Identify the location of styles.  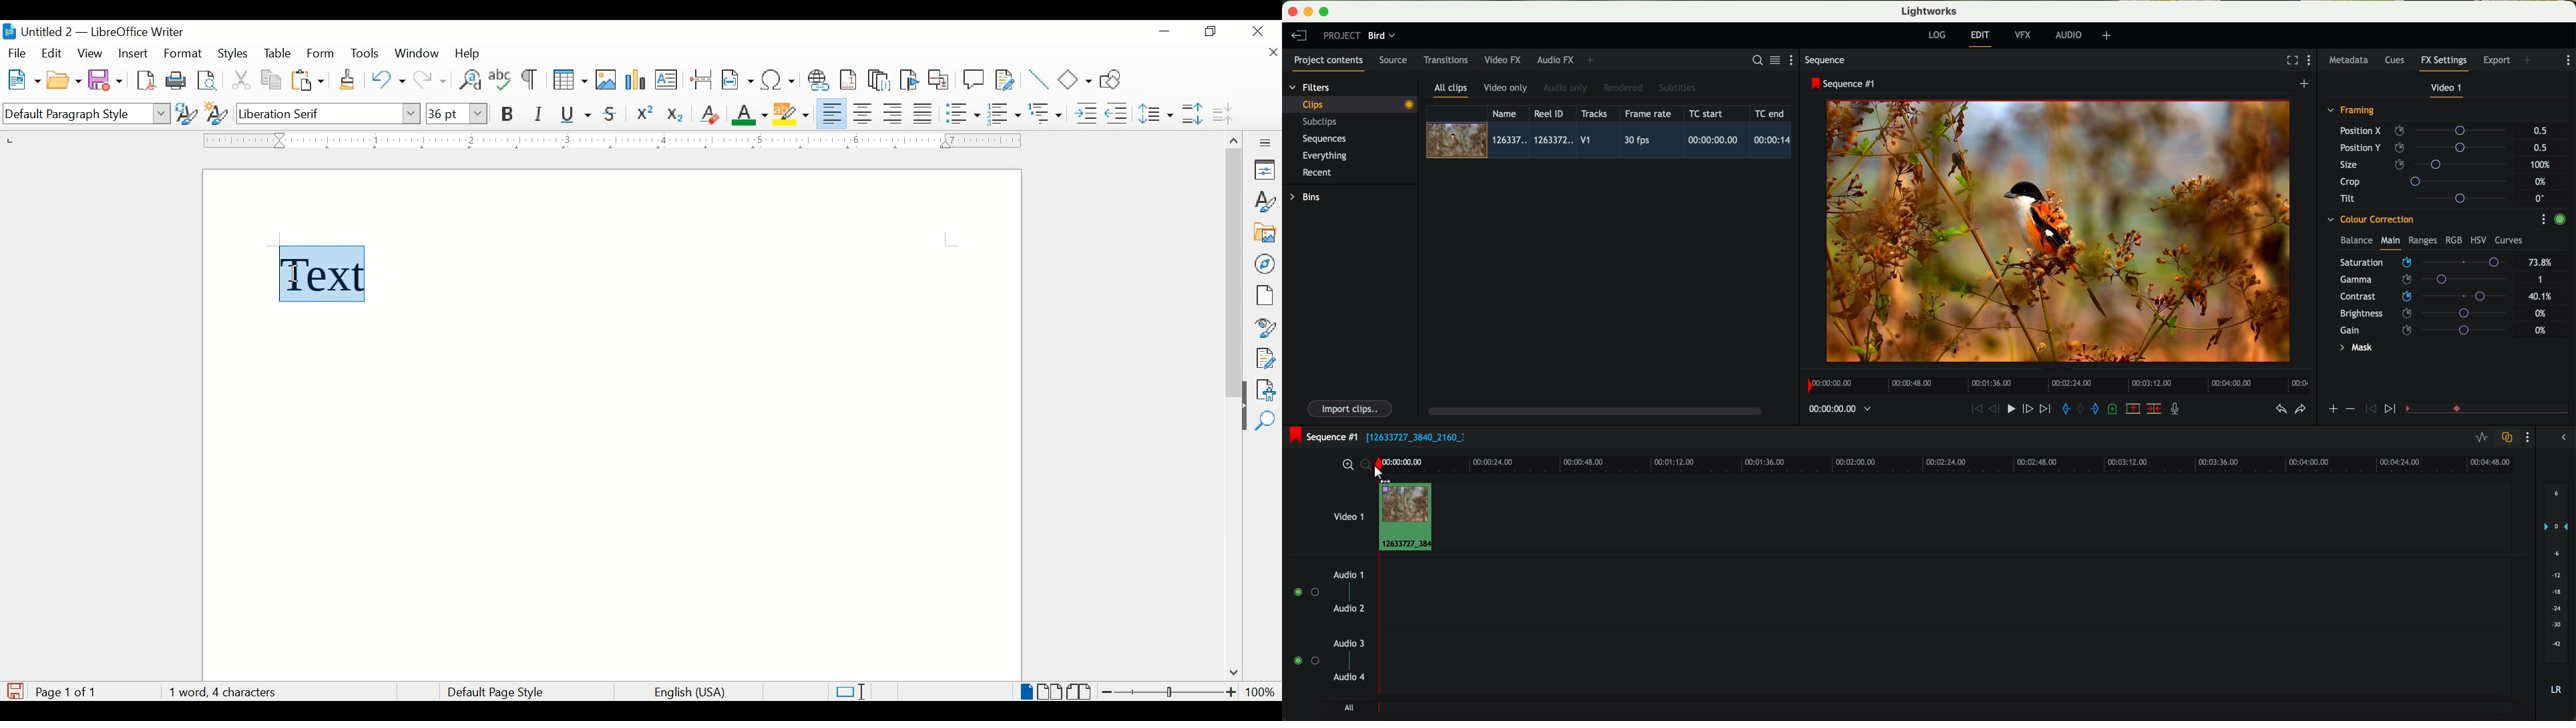
(1266, 202).